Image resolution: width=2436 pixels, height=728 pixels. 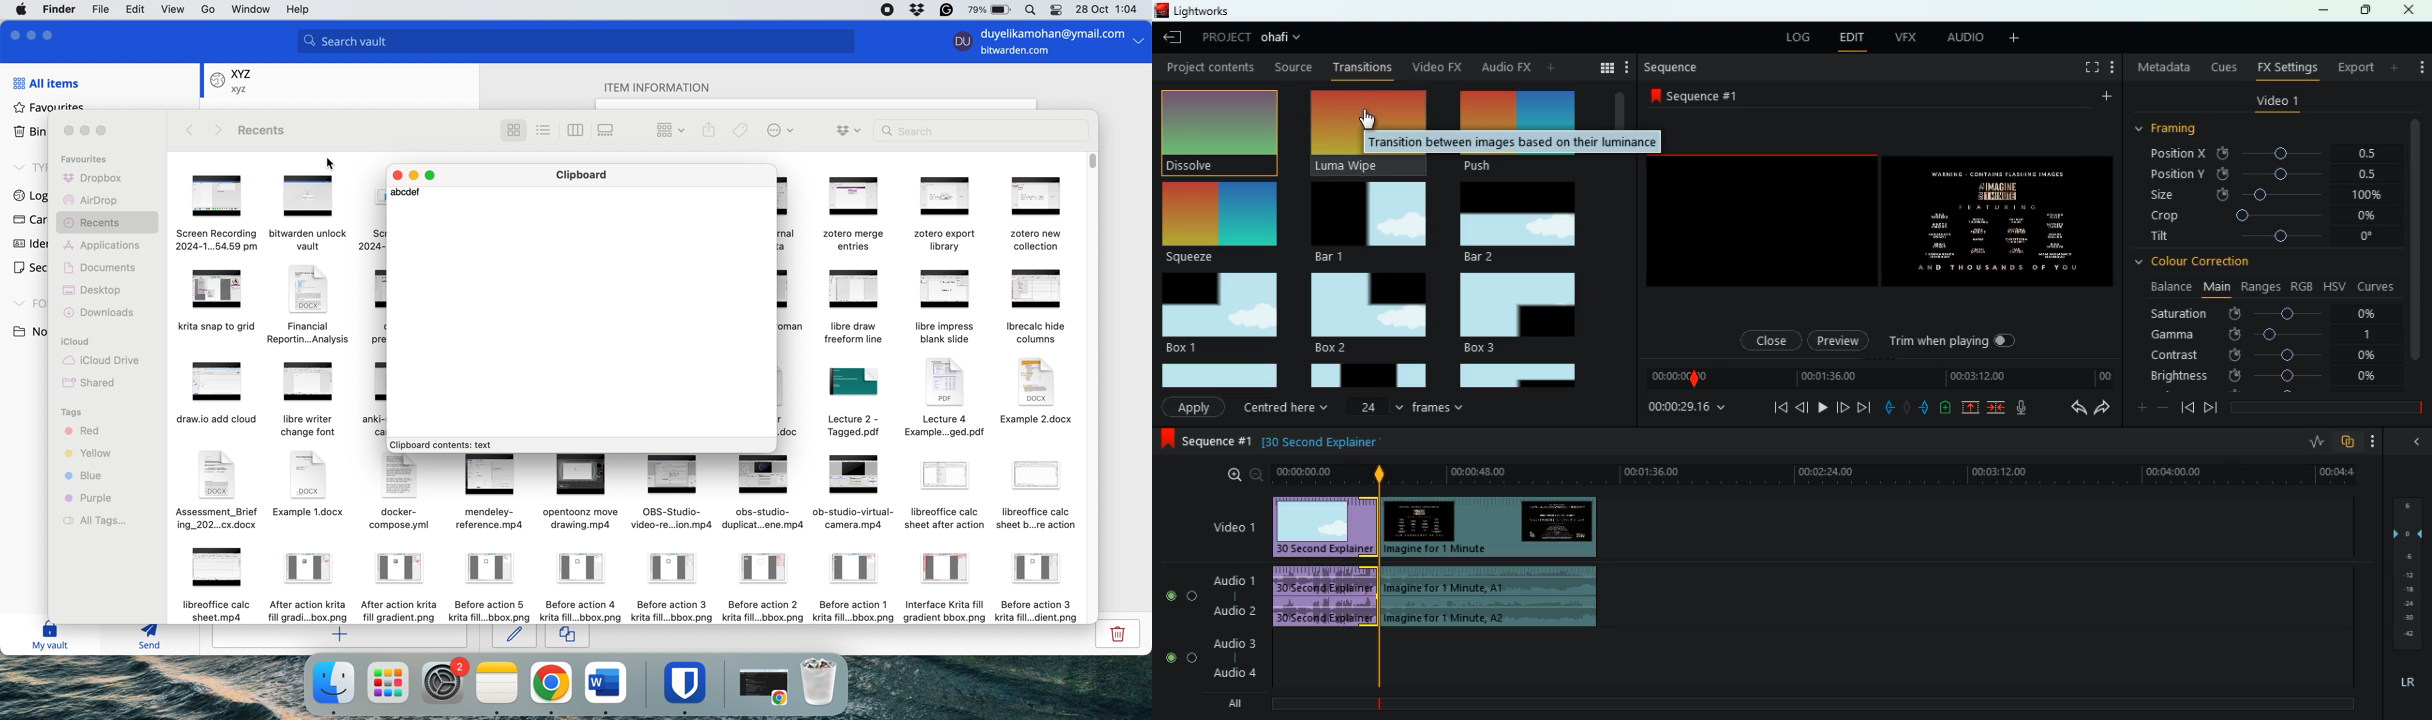 What do you see at coordinates (2302, 285) in the screenshot?
I see `rgb` at bounding box center [2302, 285].